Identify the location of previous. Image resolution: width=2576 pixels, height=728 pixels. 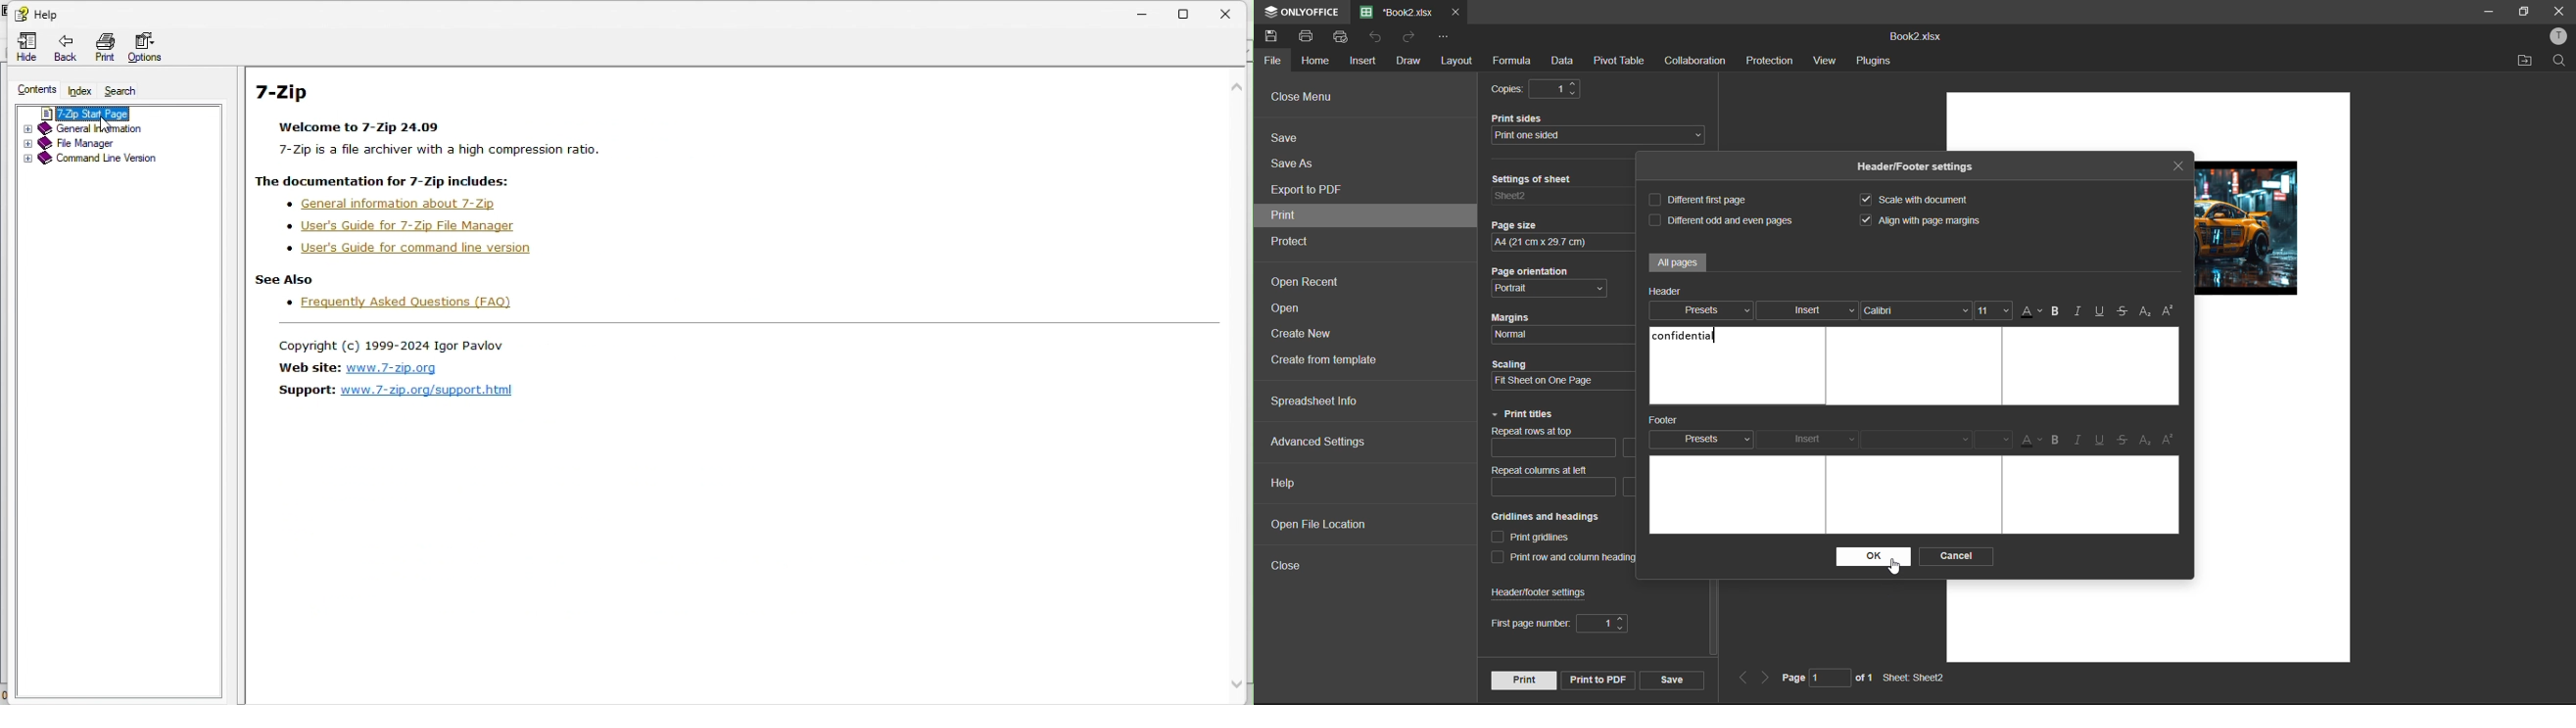
(1743, 678).